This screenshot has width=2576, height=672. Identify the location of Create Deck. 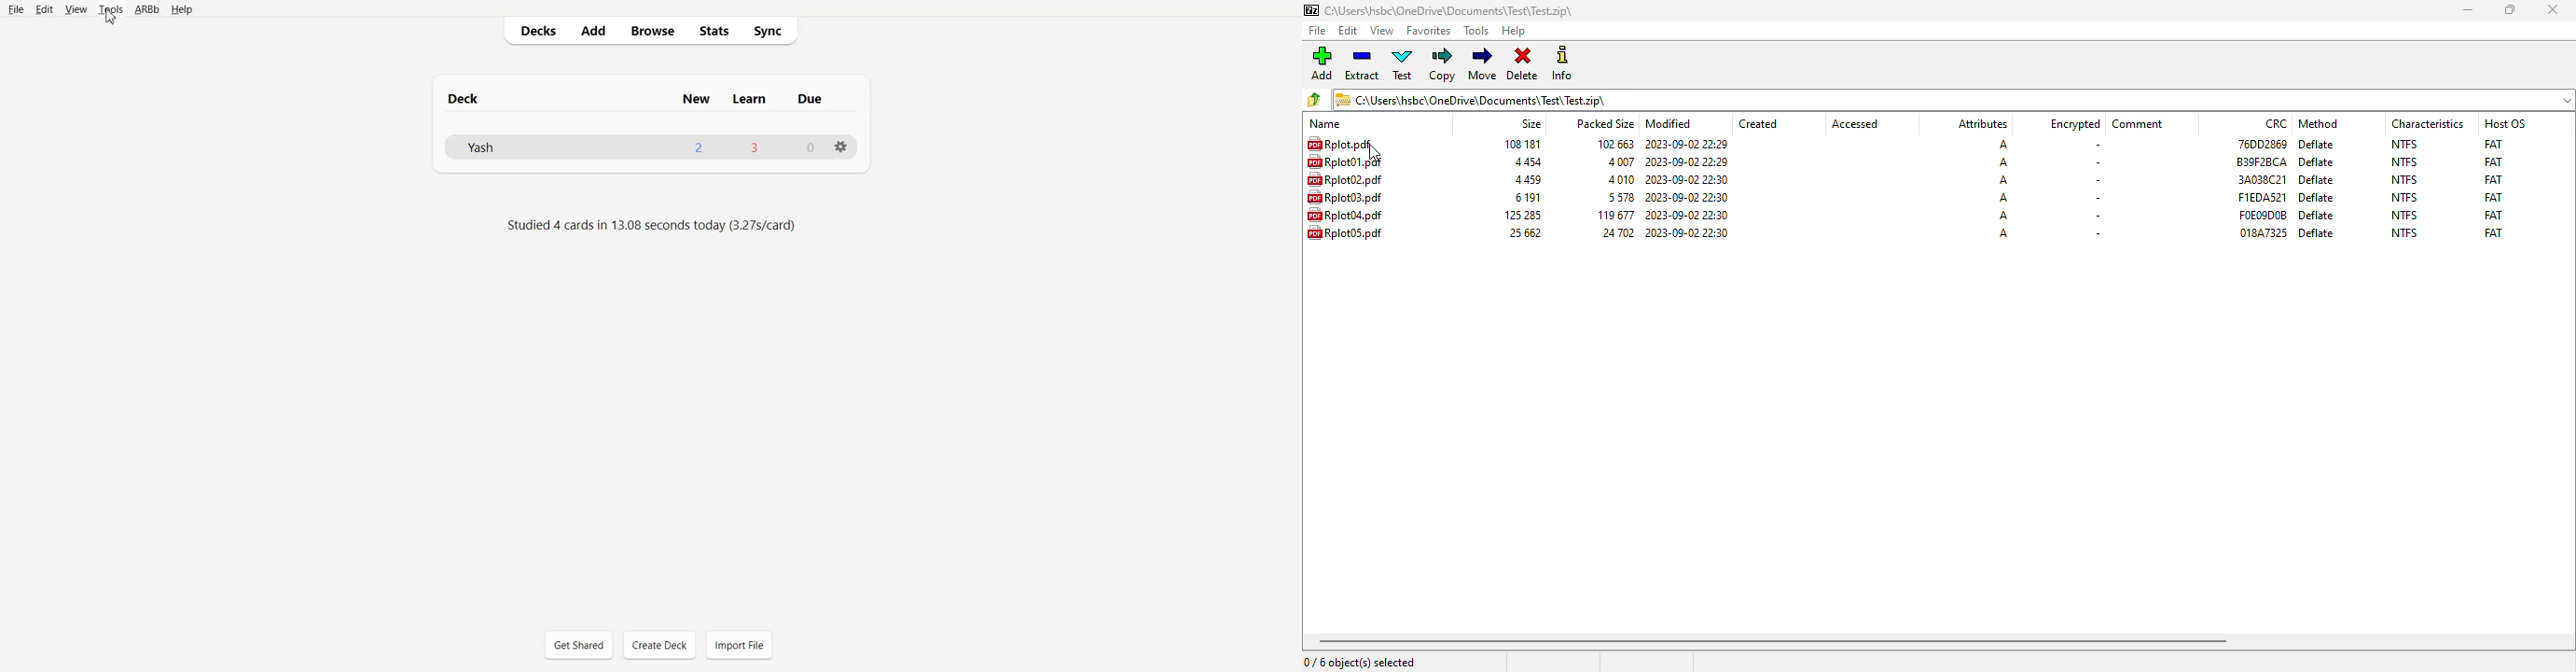
(660, 646).